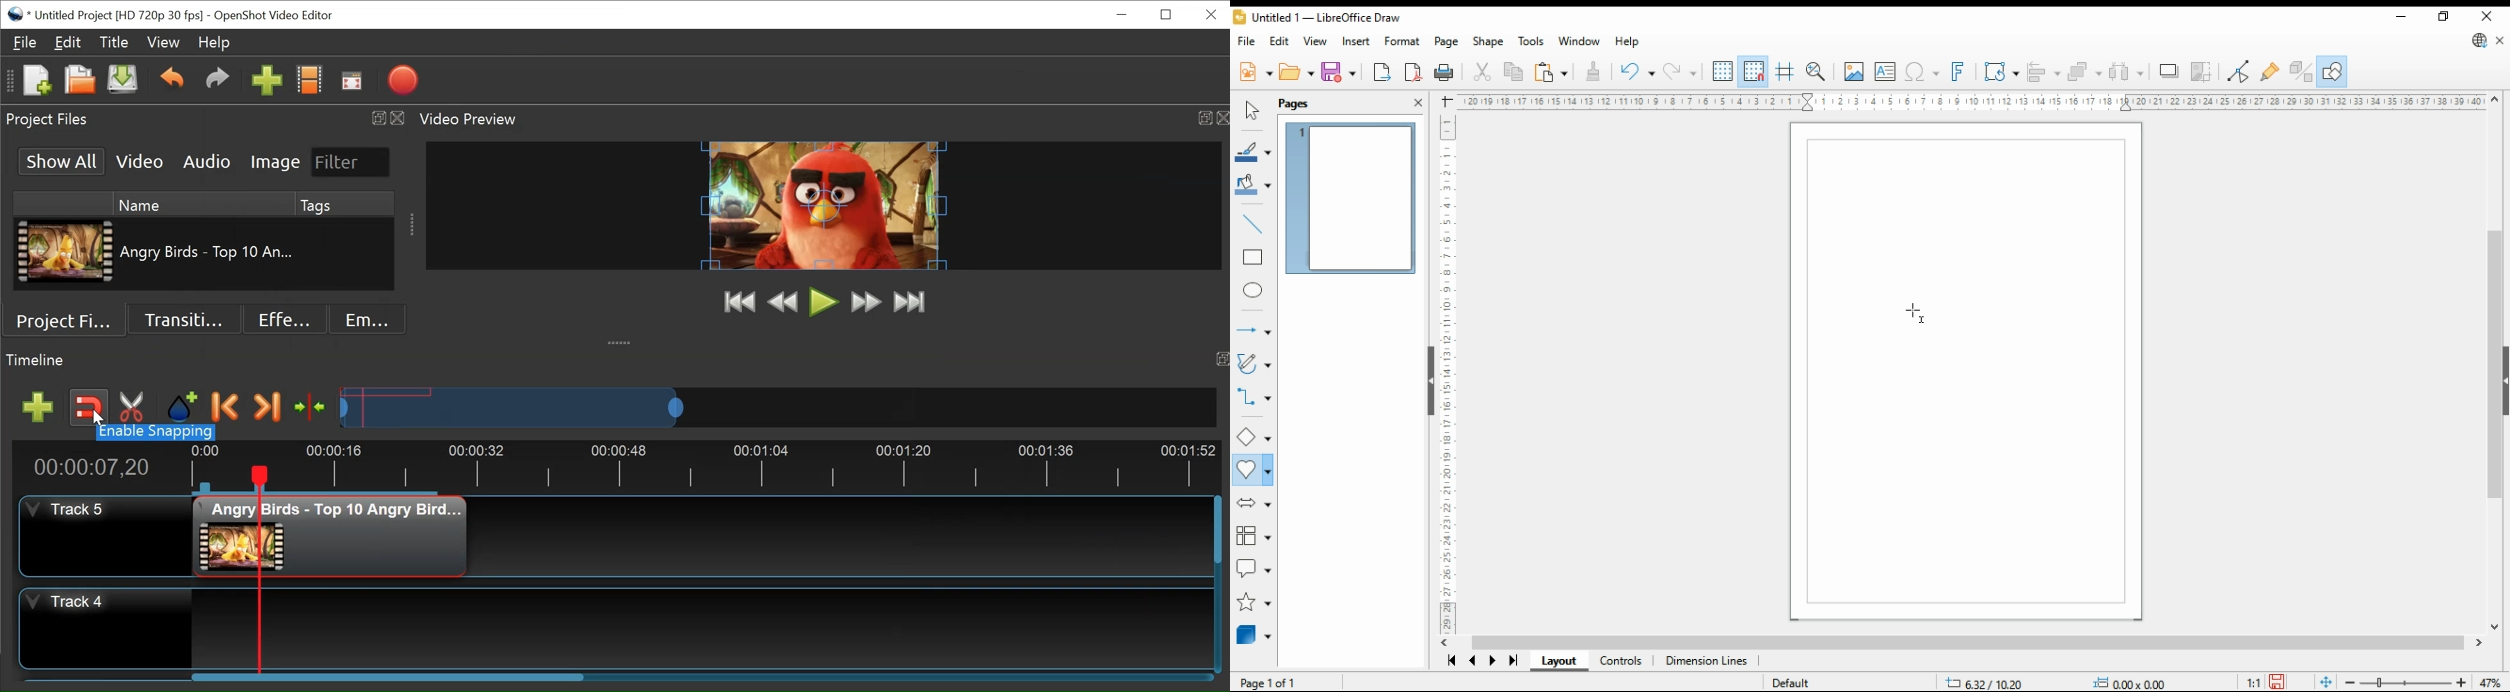  Describe the element at coordinates (1383, 72) in the screenshot. I see `export` at that location.